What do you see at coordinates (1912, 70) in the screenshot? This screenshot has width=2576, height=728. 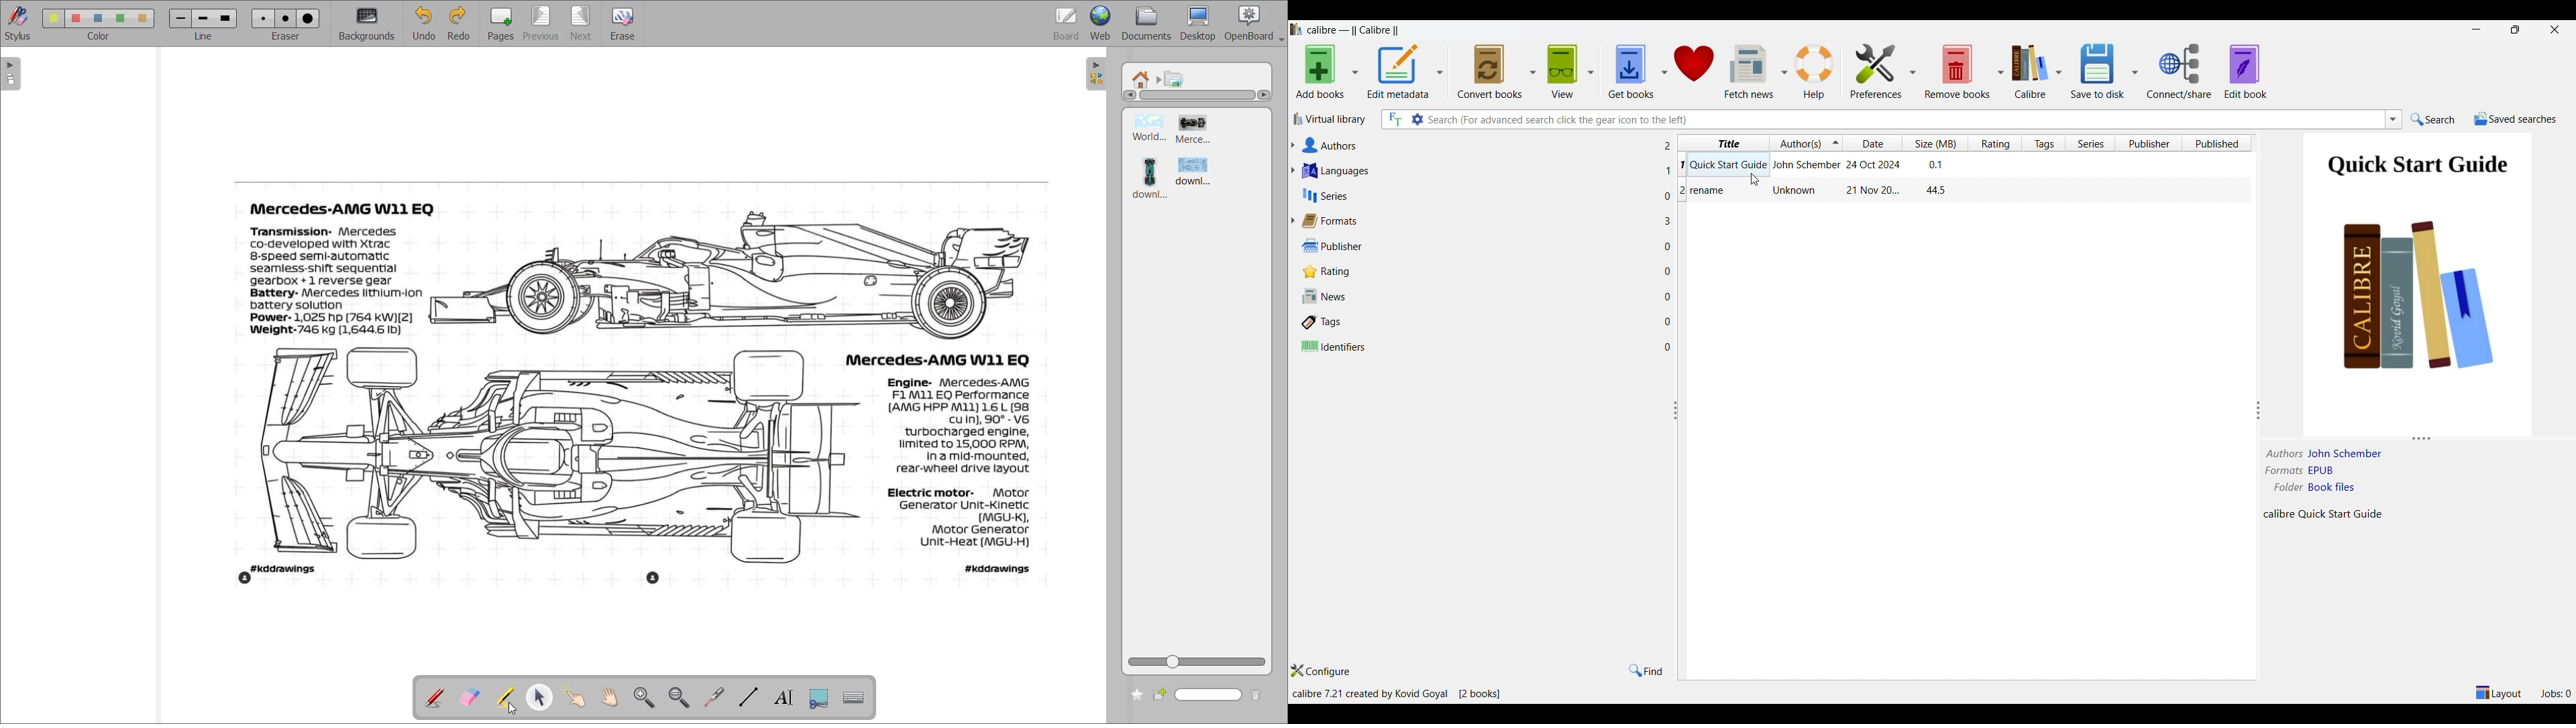 I see `Preference options` at bounding box center [1912, 70].